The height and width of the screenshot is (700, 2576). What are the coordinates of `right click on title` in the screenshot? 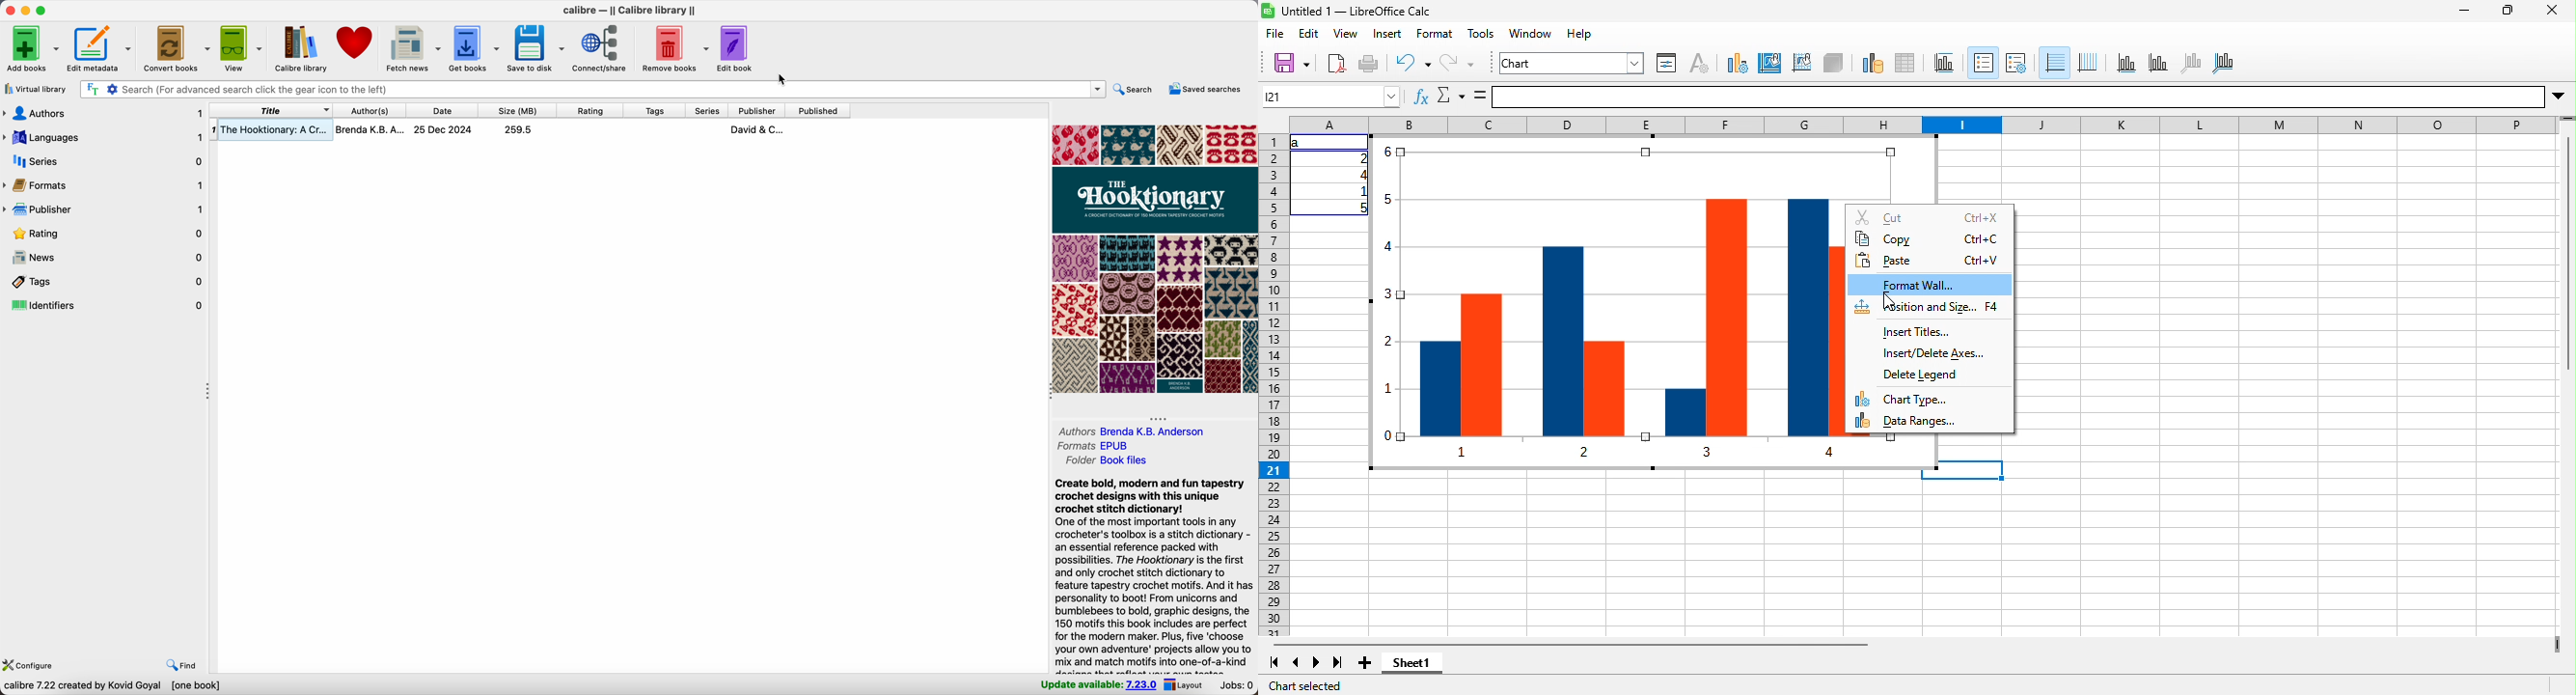 It's located at (273, 110).